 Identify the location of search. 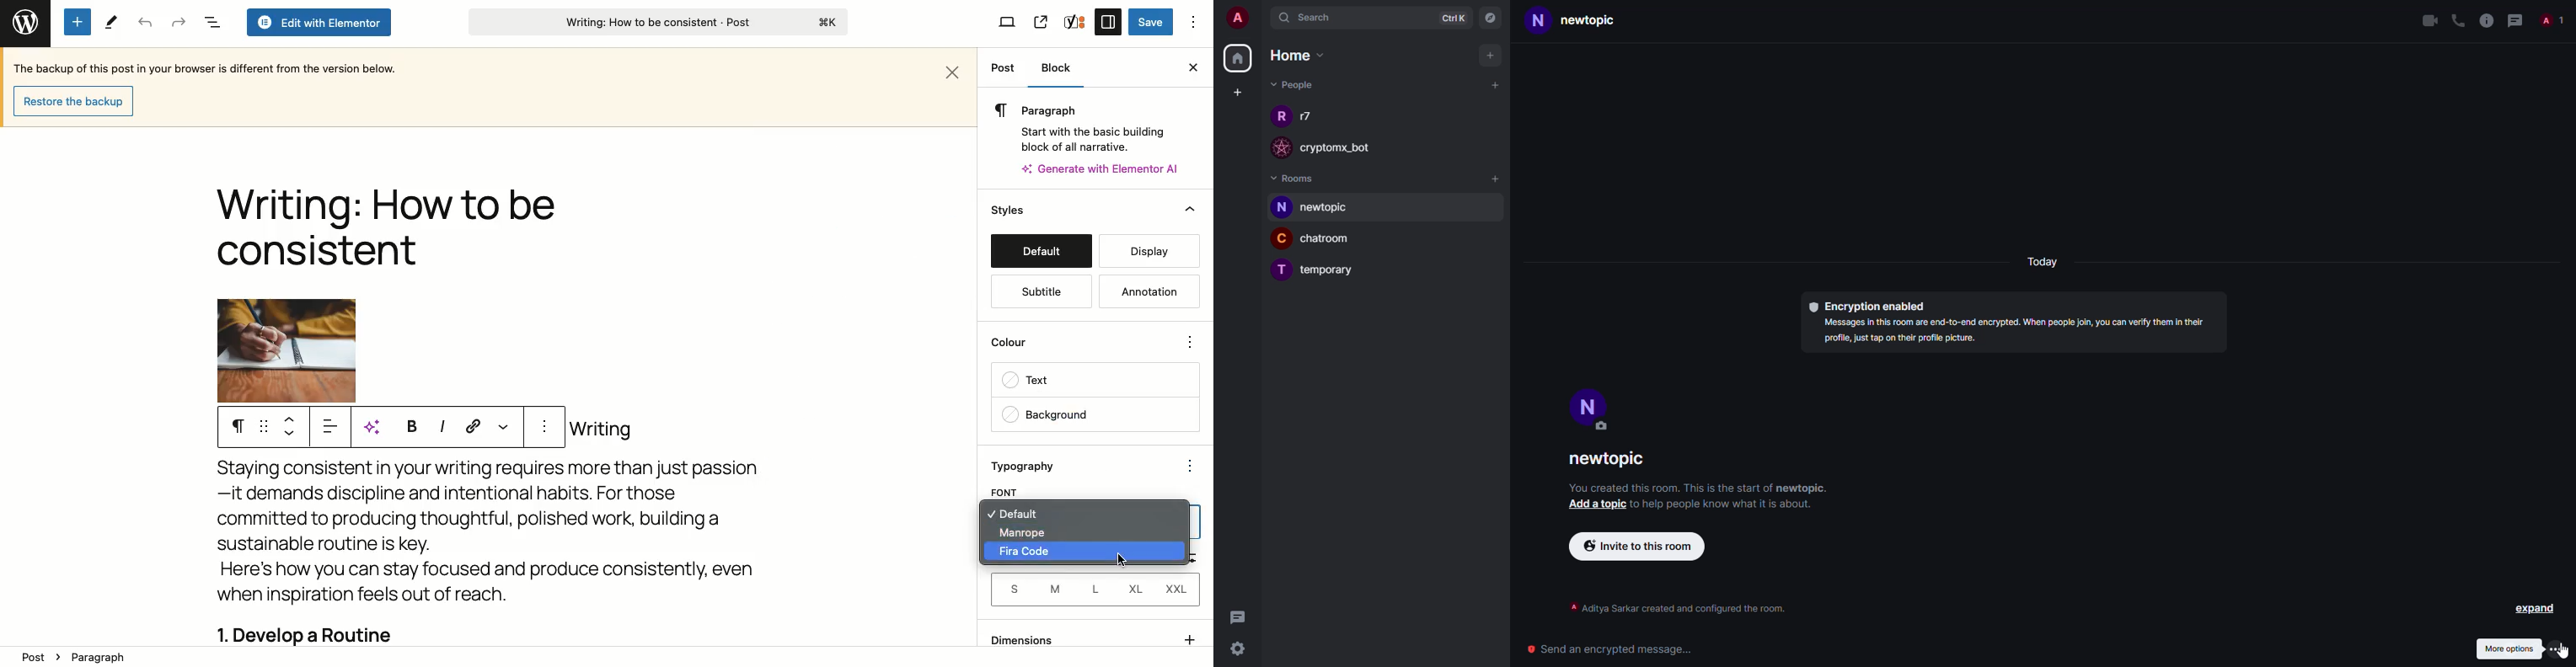
(1309, 18).